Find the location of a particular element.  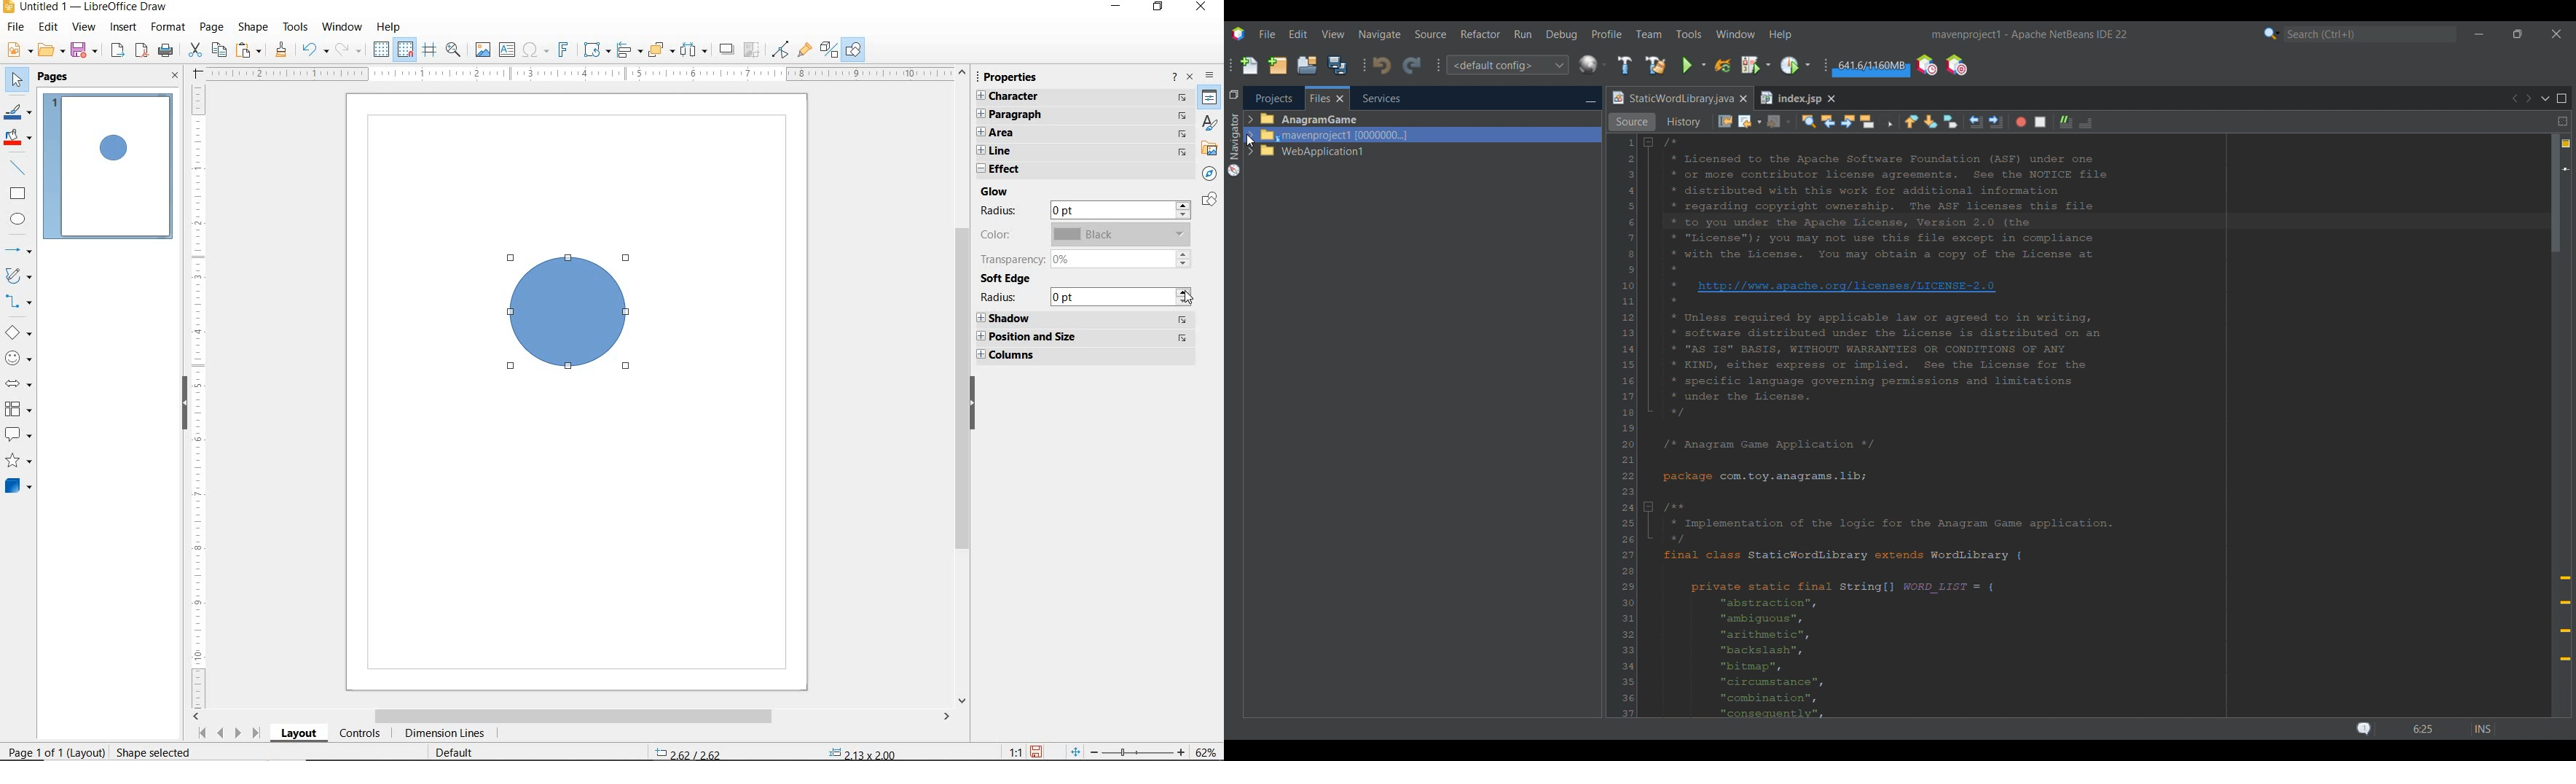

VIEW is located at coordinates (83, 27).